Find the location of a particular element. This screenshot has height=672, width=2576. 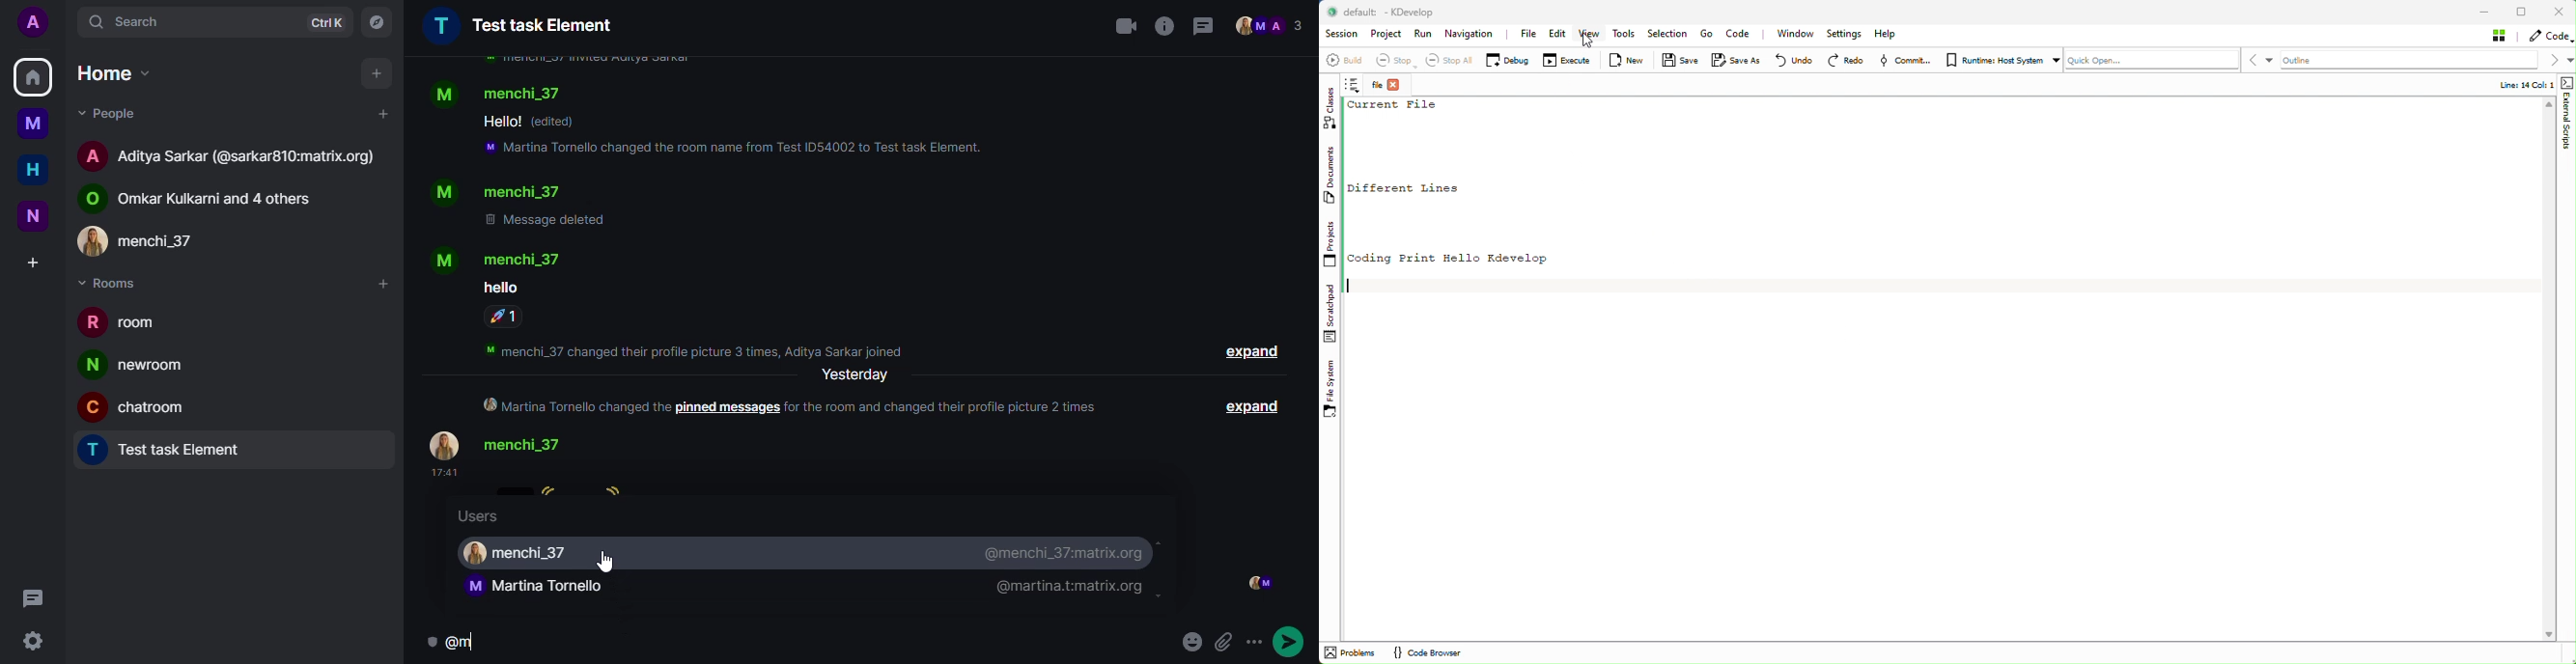

info- munch_37 changed their profile picture 3 times. is located at coordinates (702, 348).